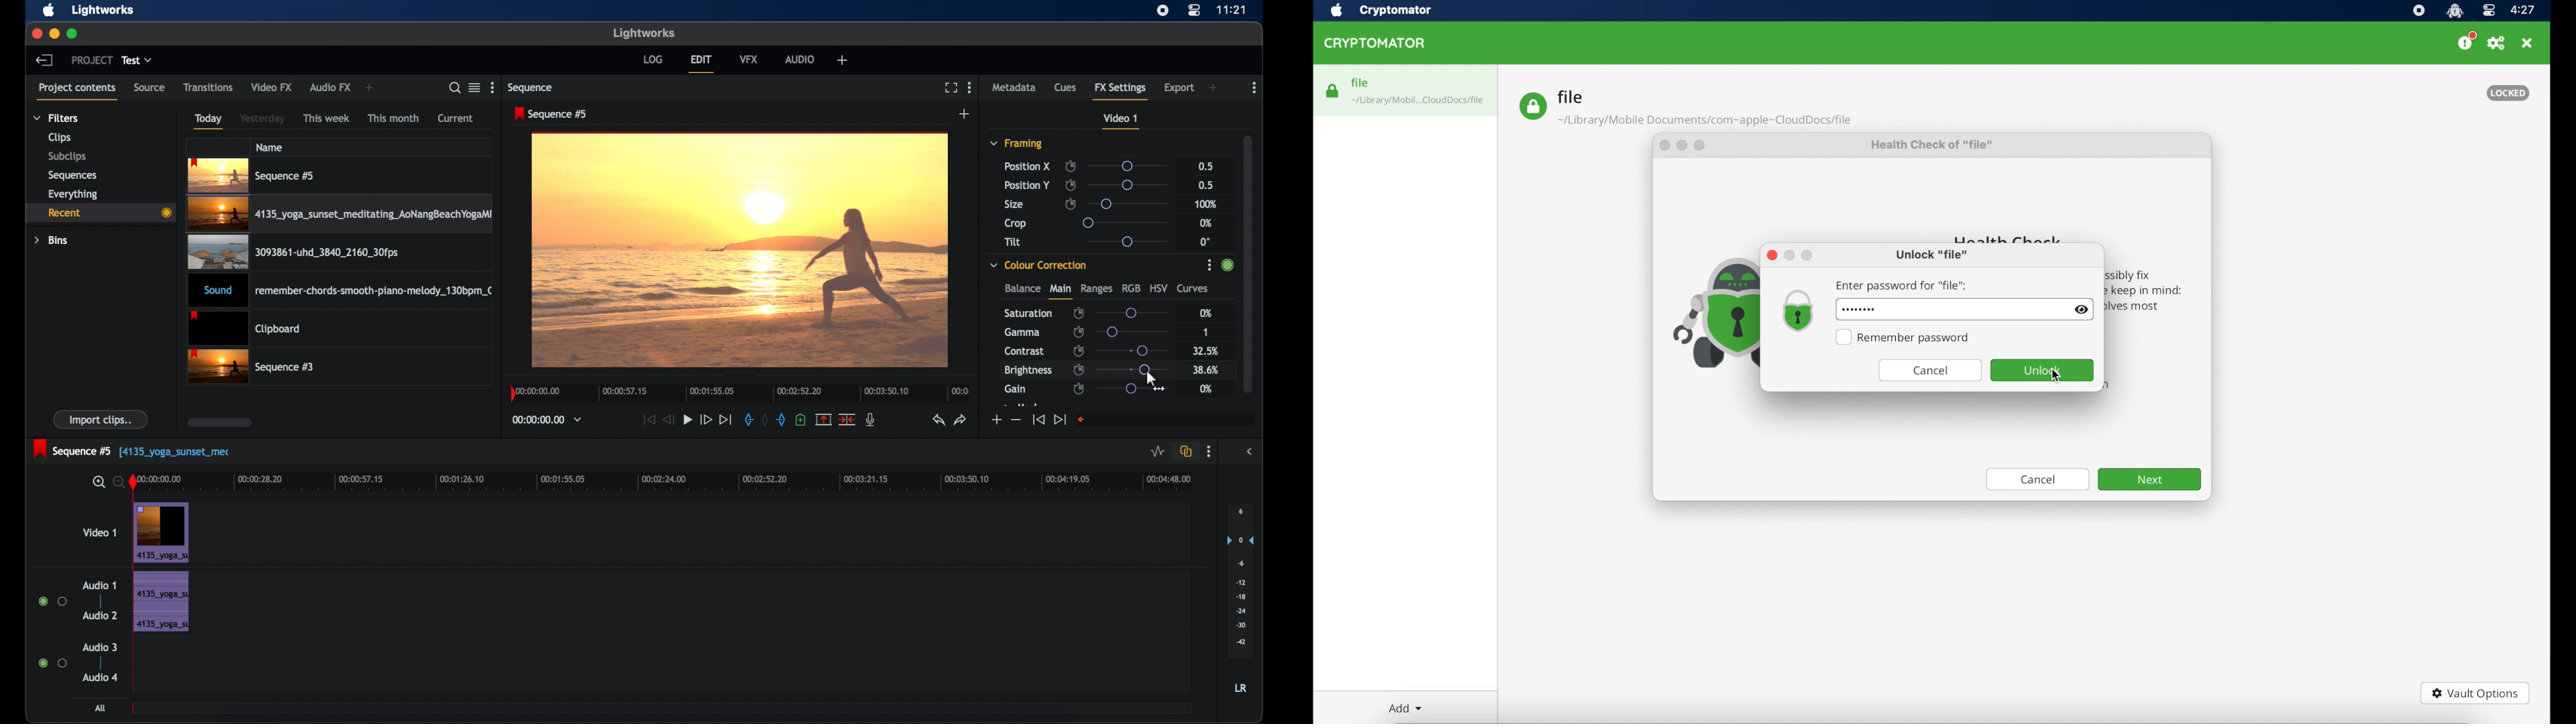 The width and height of the screenshot is (2576, 728). I want to click on gamma, so click(1022, 332).